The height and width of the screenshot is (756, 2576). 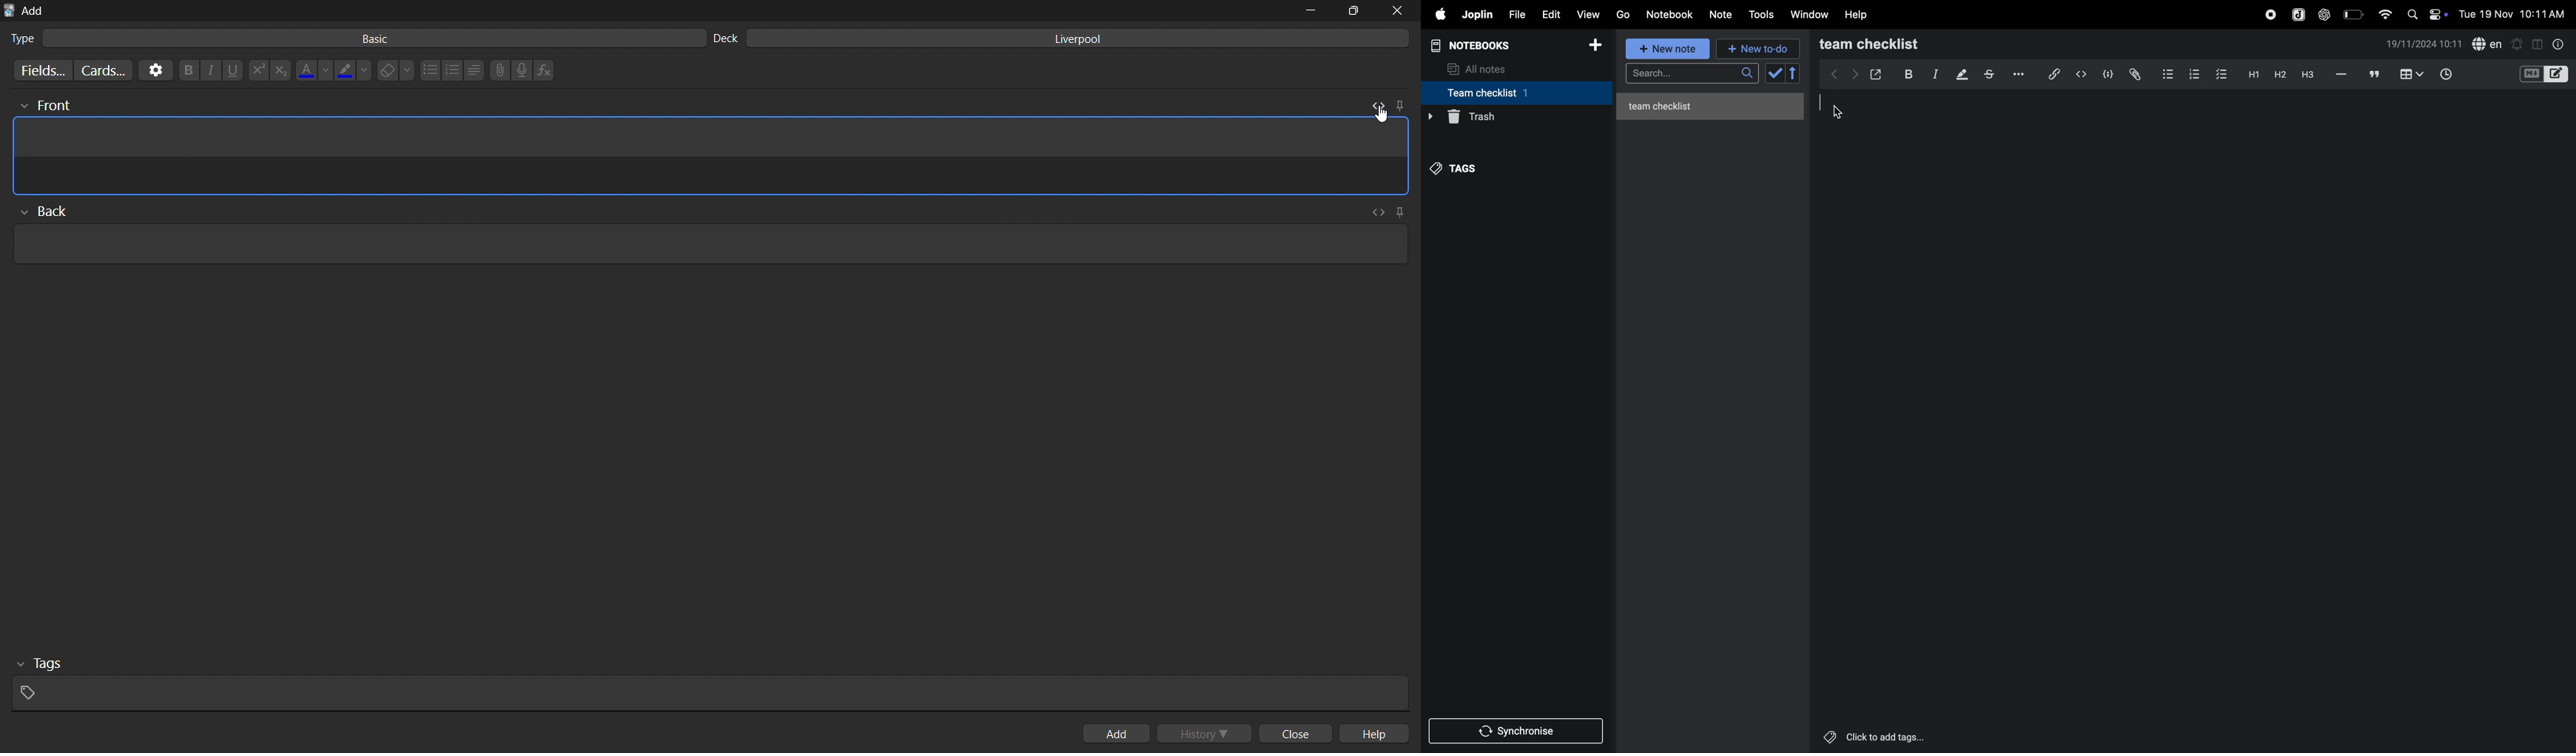 I want to click on options, so click(x=2017, y=74).